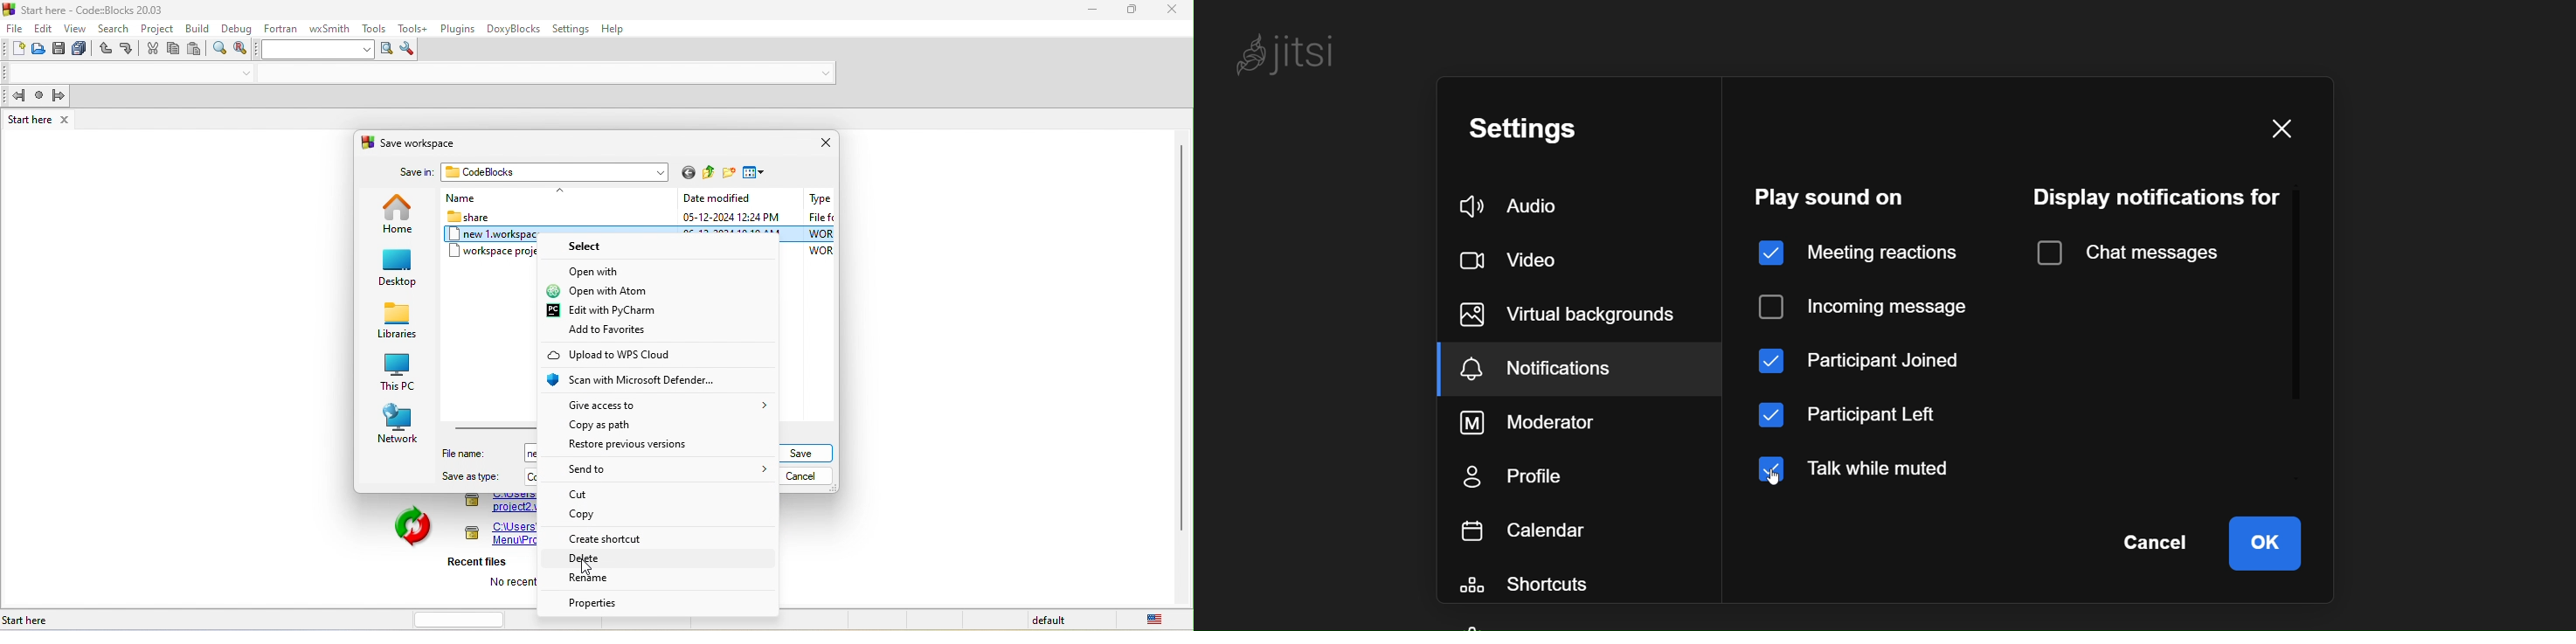  What do you see at coordinates (620, 29) in the screenshot?
I see `help` at bounding box center [620, 29].